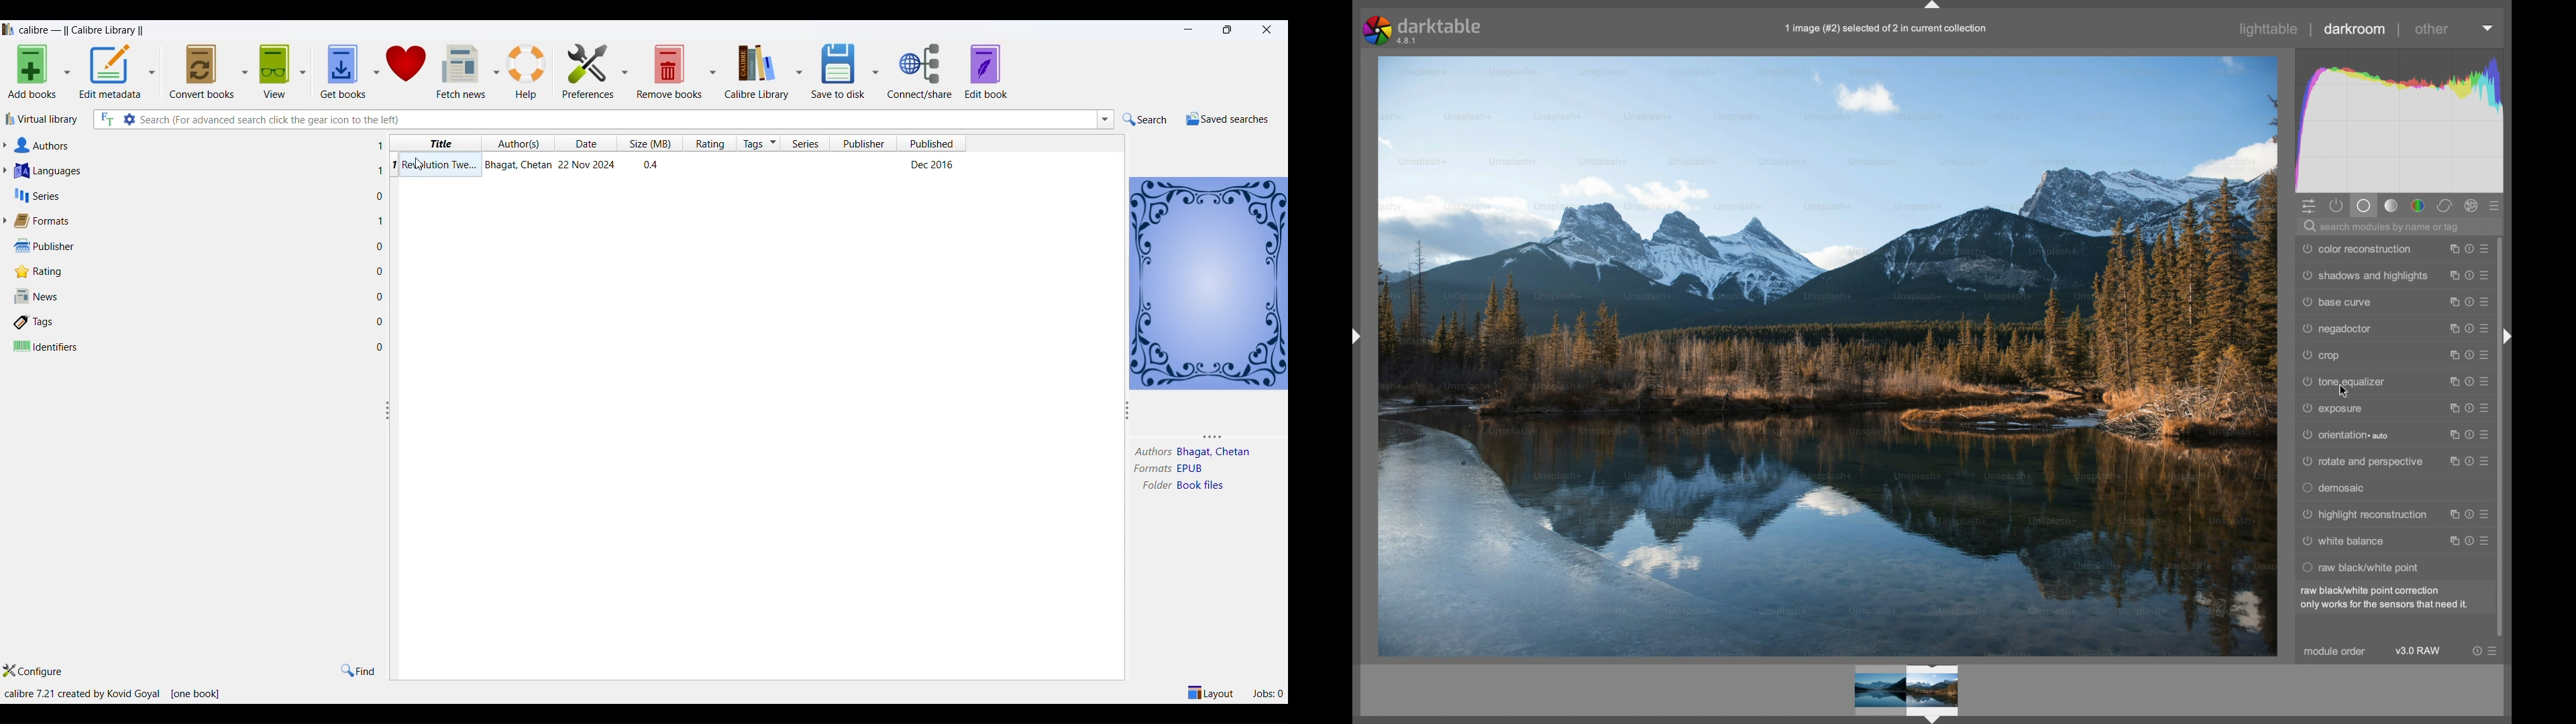 This screenshot has width=2576, height=728. I want to click on logo, so click(8, 28).